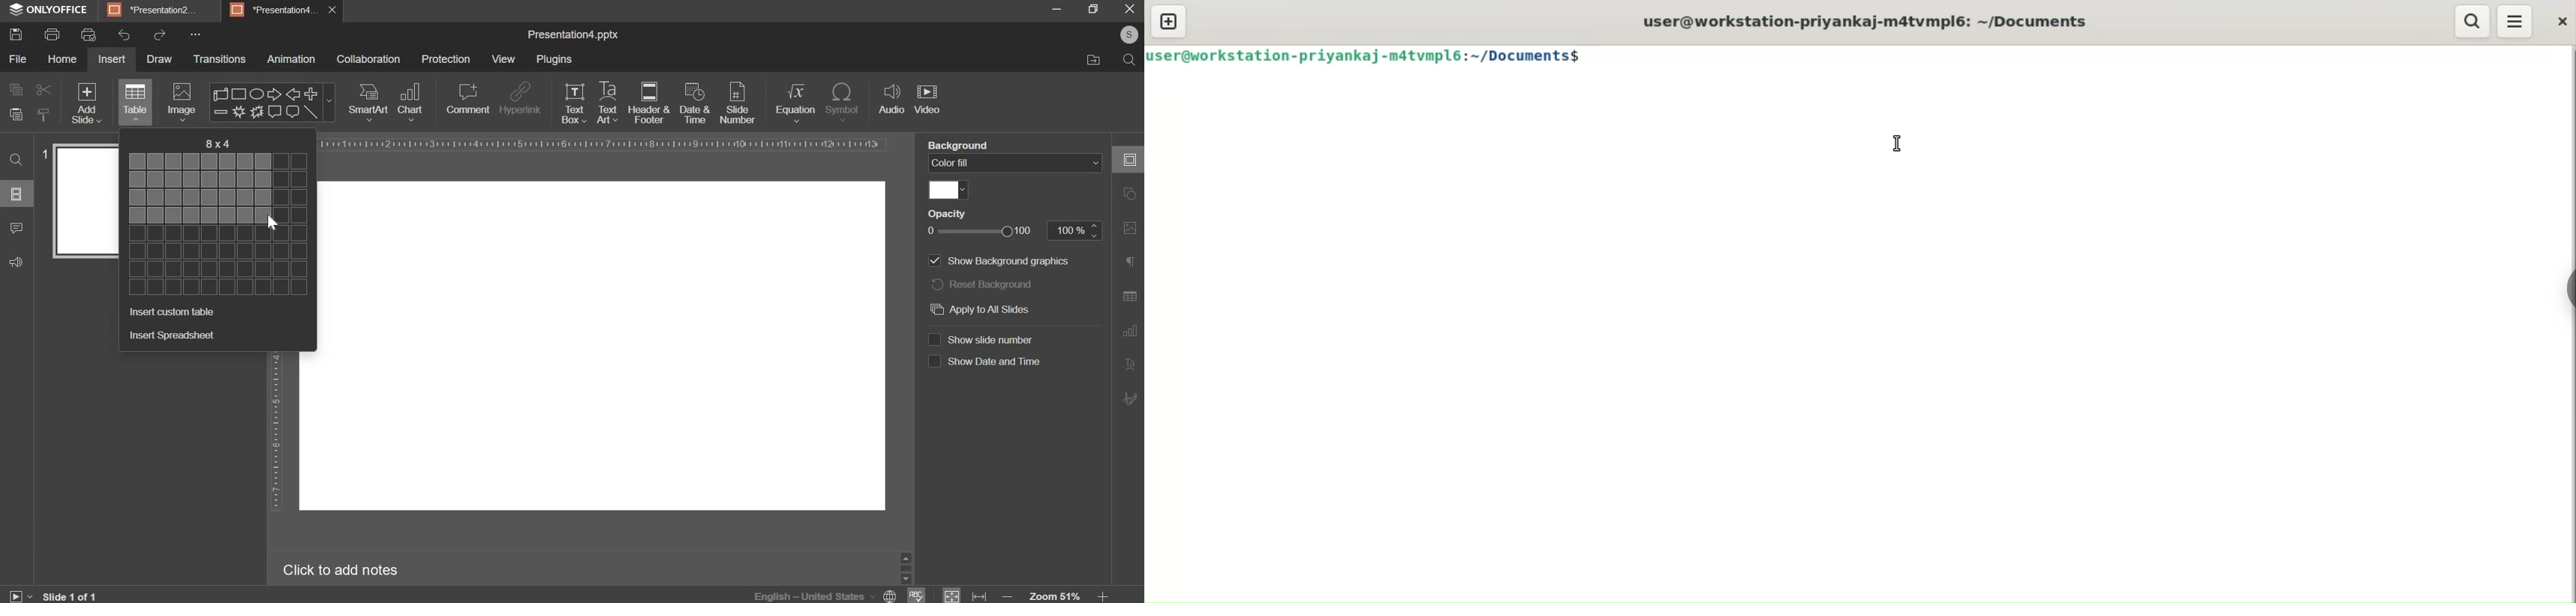  Describe the element at coordinates (954, 144) in the screenshot. I see `background` at that location.